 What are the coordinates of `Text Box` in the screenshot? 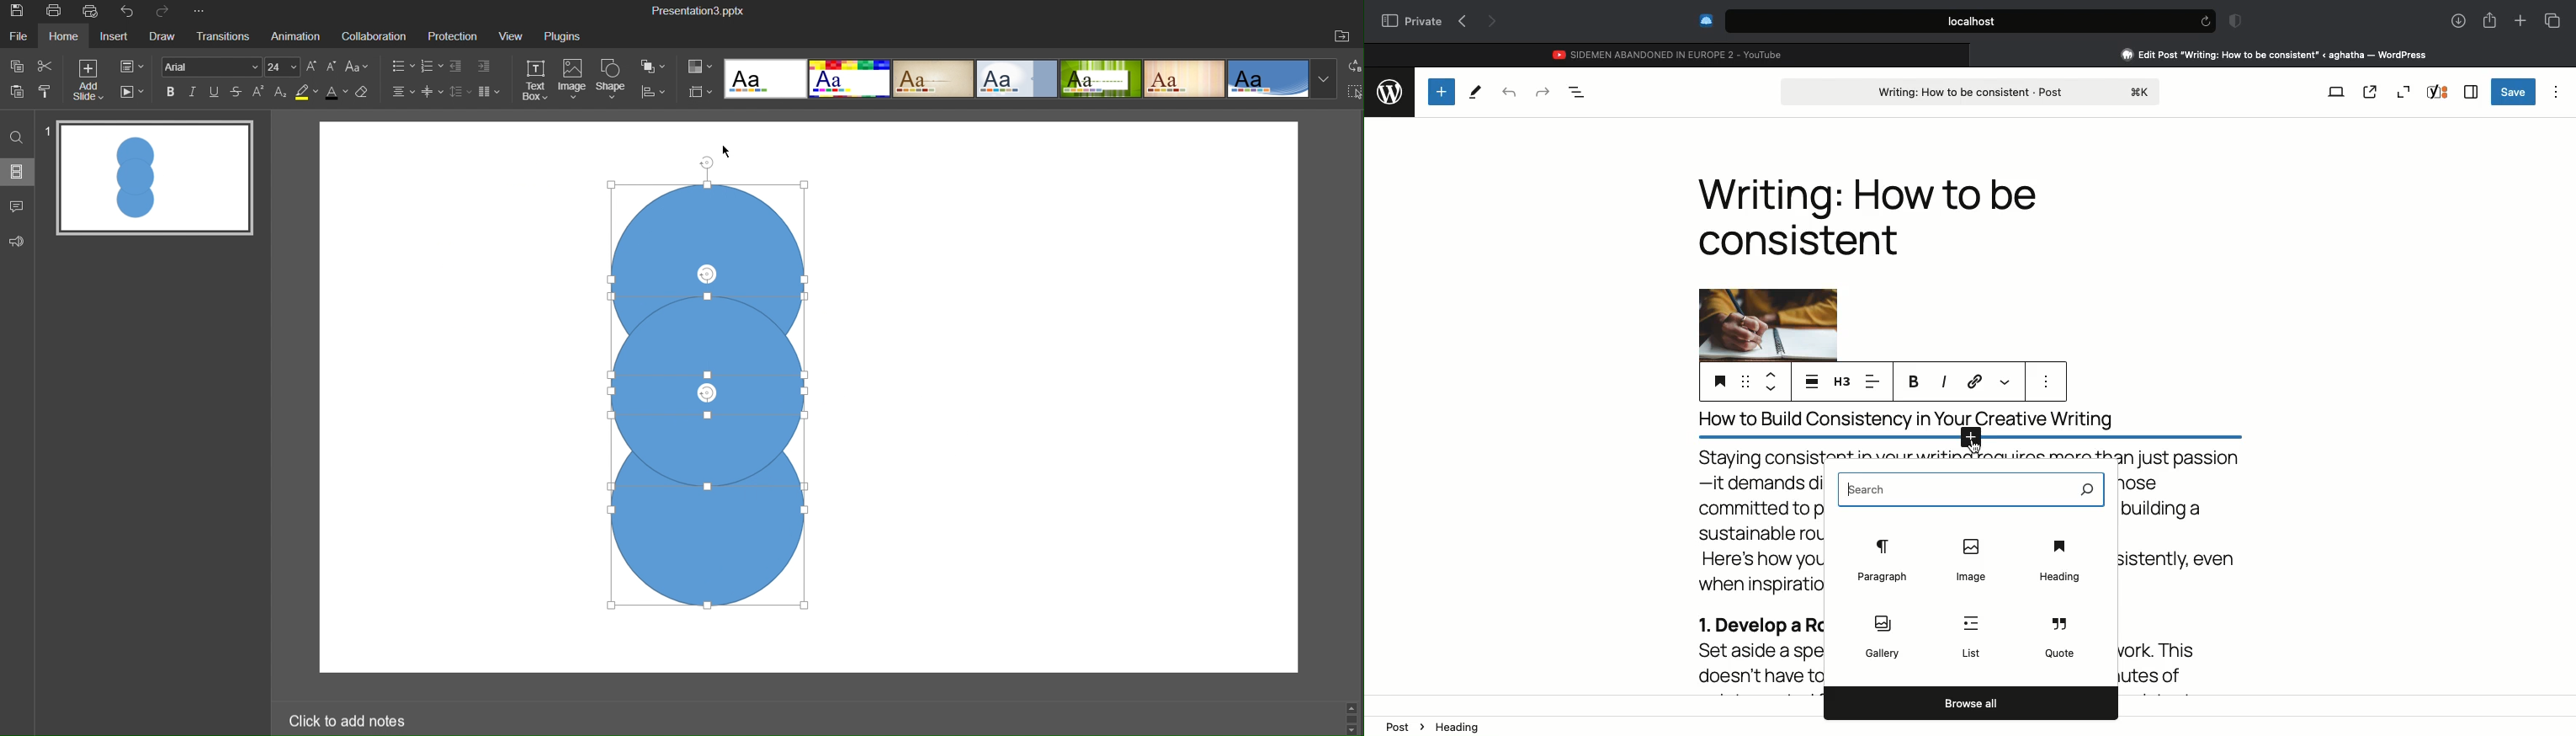 It's located at (537, 81).